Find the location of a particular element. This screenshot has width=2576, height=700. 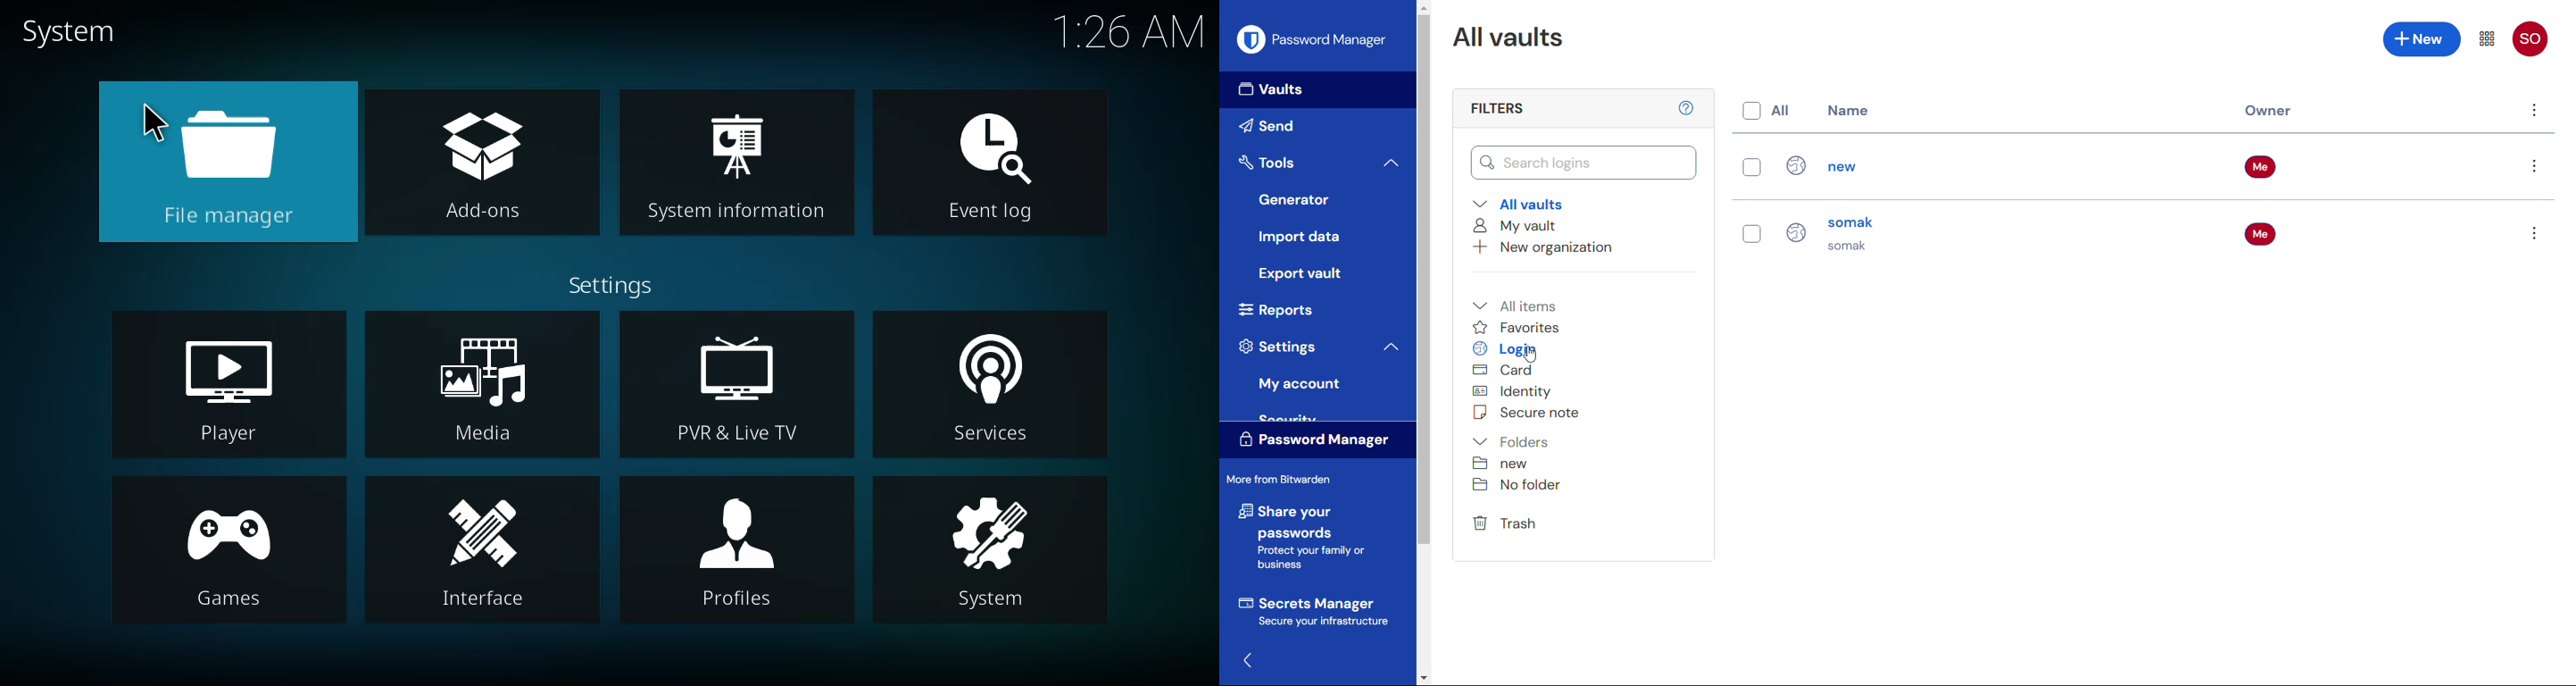

Import data  is located at coordinates (1296, 234).